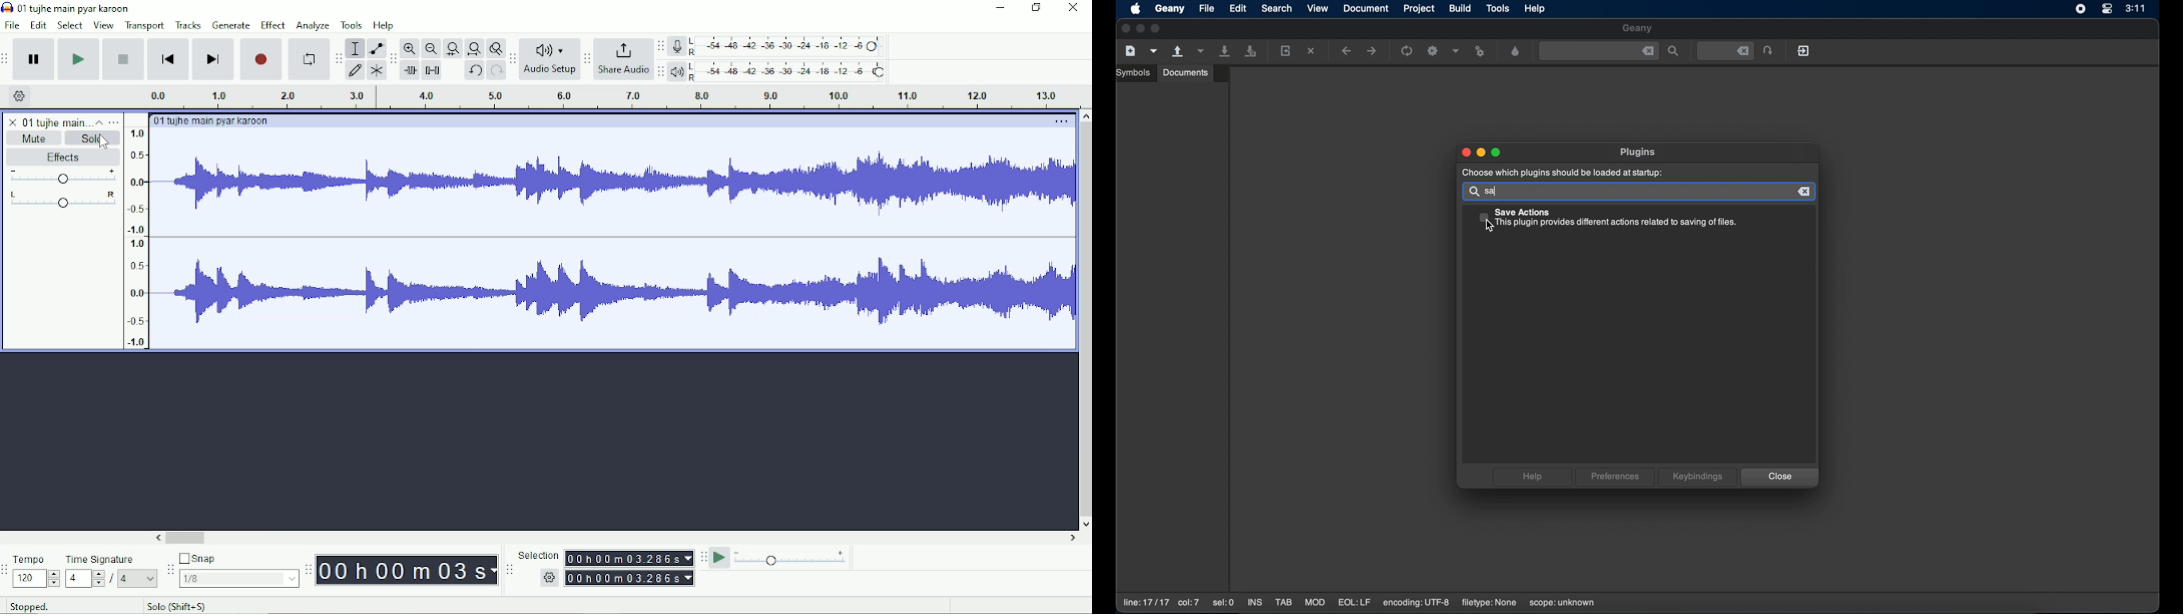  I want to click on Zoom In, so click(409, 49).